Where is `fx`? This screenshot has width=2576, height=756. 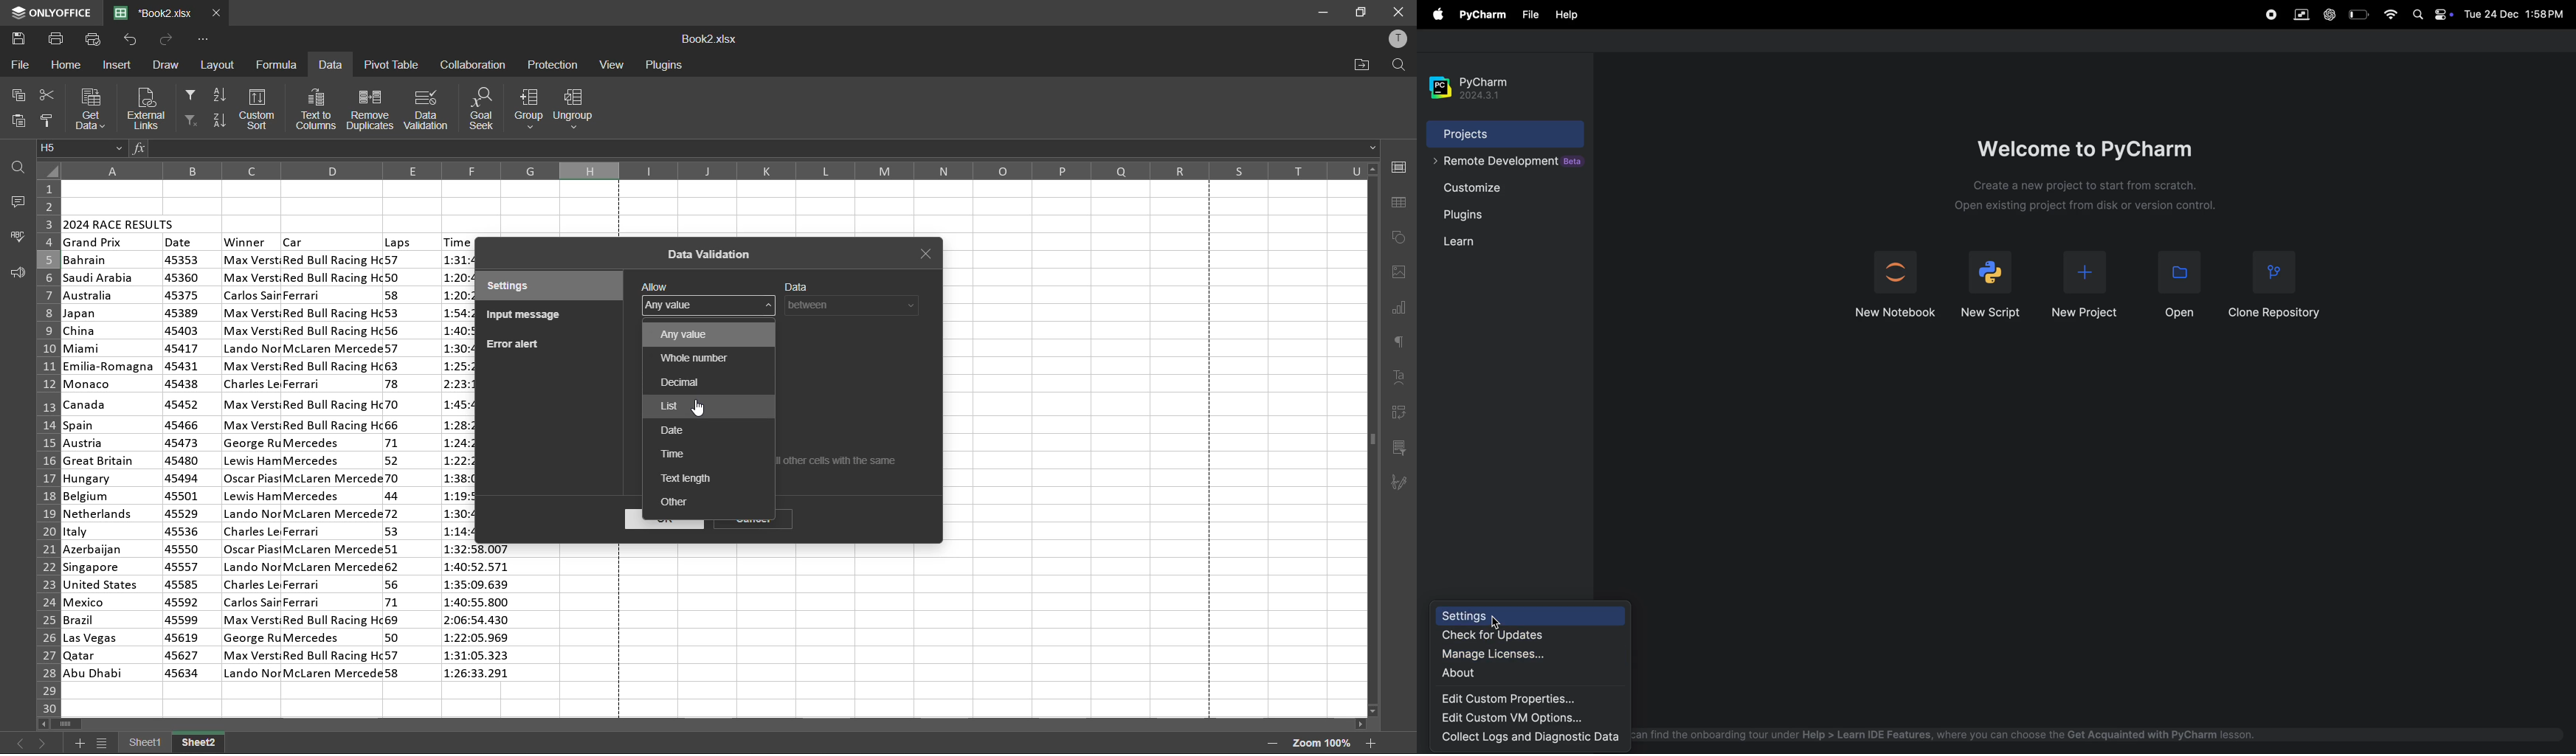
fx is located at coordinates (141, 151).